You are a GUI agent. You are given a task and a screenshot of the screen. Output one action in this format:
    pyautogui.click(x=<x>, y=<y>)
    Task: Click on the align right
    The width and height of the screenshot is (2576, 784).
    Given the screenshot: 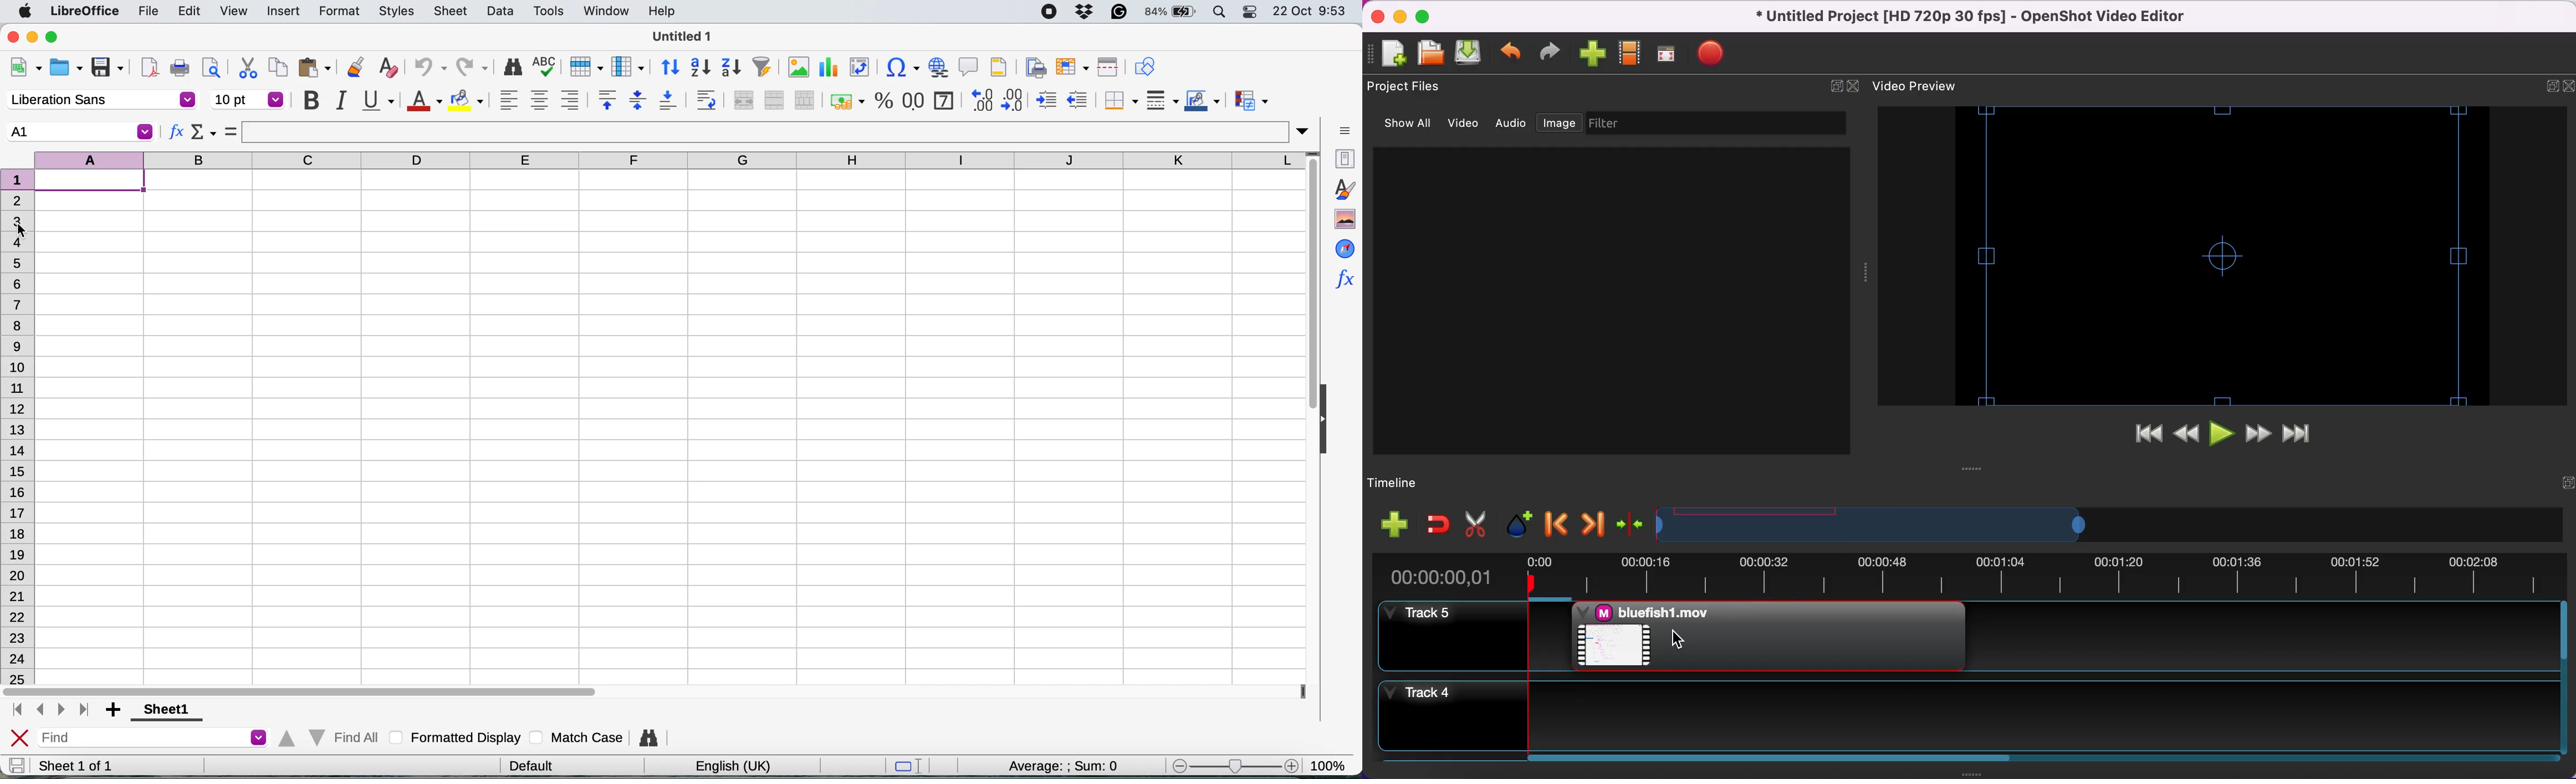 What is the action you would take?
    pyautogui.click(x=569, y=100)
    